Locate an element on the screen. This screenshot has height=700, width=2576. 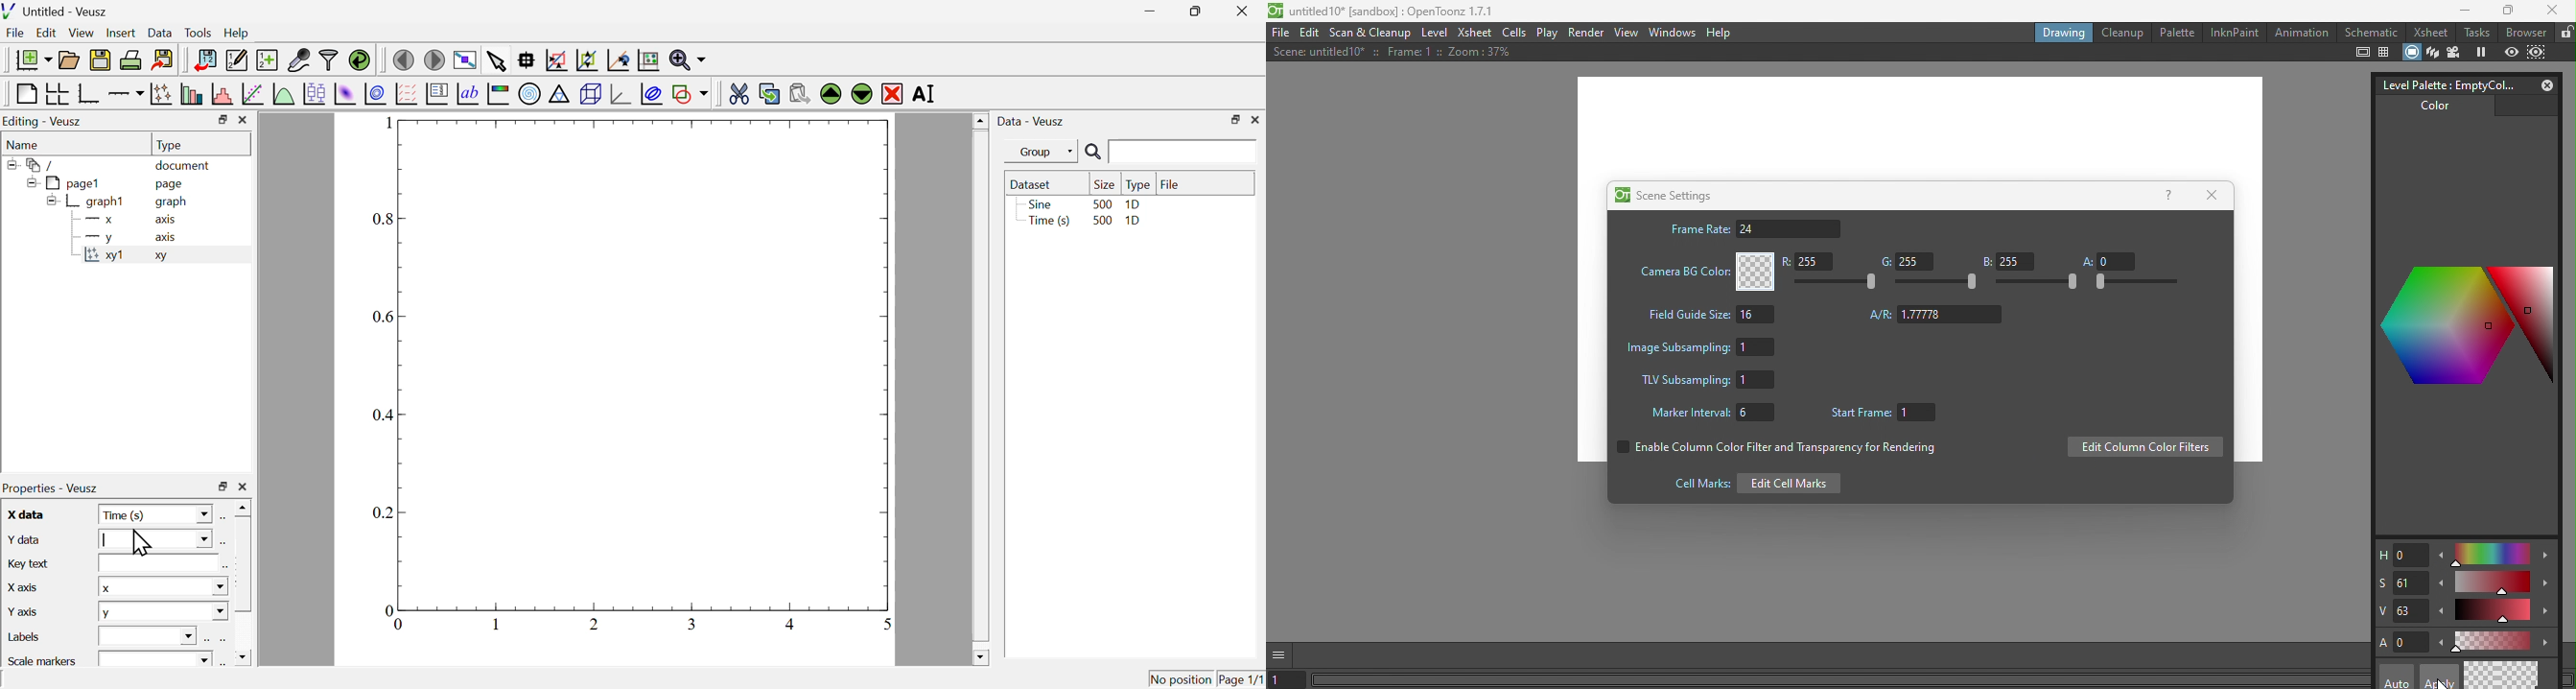
size is located at coordinates (1103, 184).